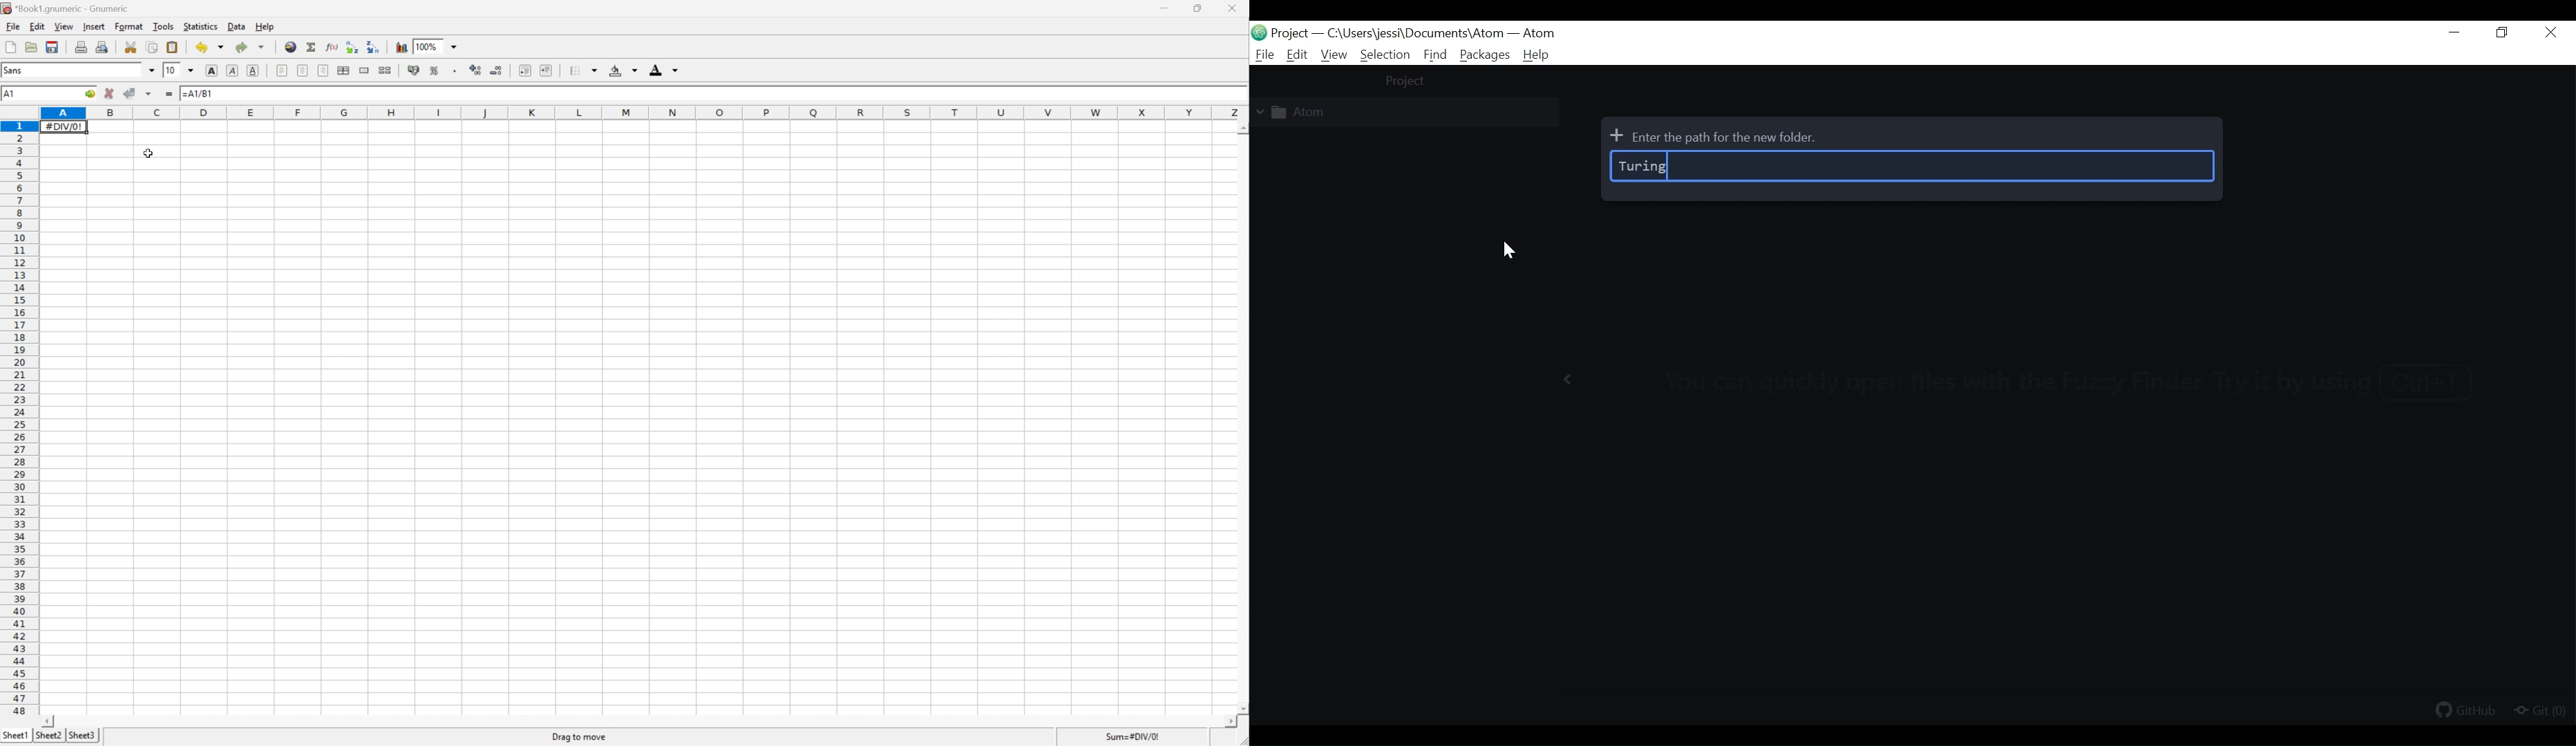  I want to click on Tools, so click(163, 27).